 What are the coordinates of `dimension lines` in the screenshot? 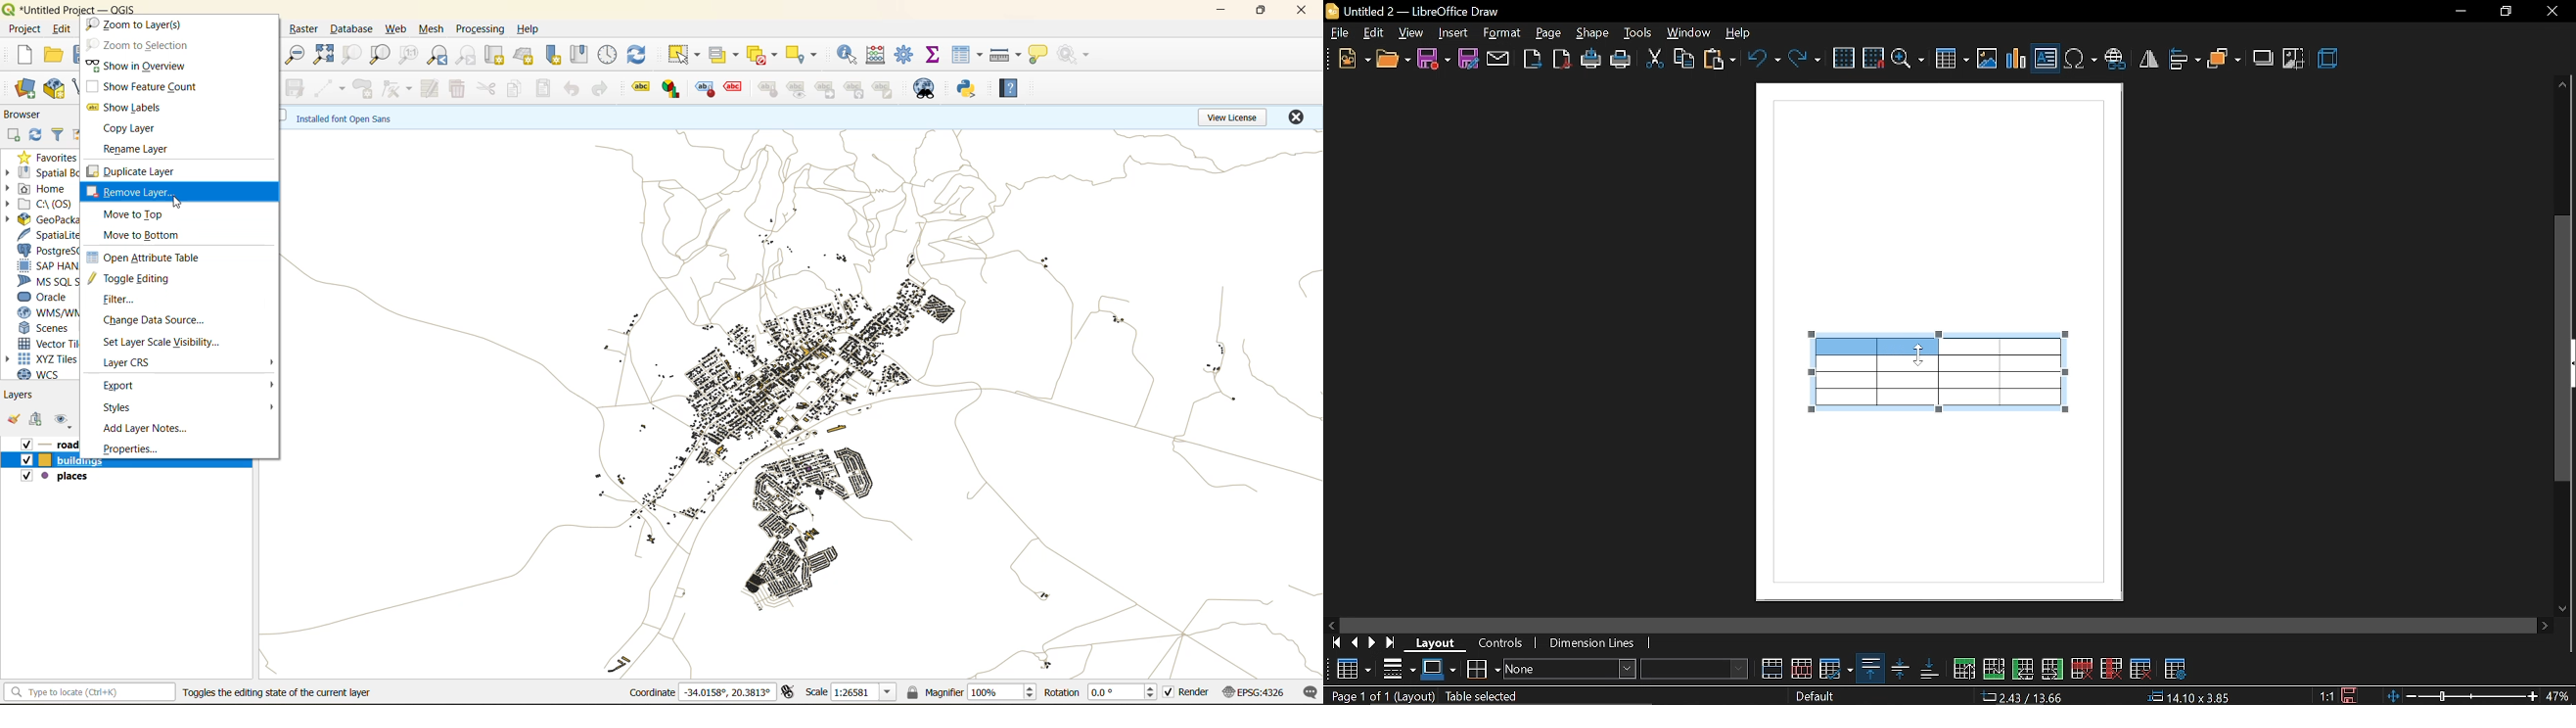 It's located at (1596, 645).